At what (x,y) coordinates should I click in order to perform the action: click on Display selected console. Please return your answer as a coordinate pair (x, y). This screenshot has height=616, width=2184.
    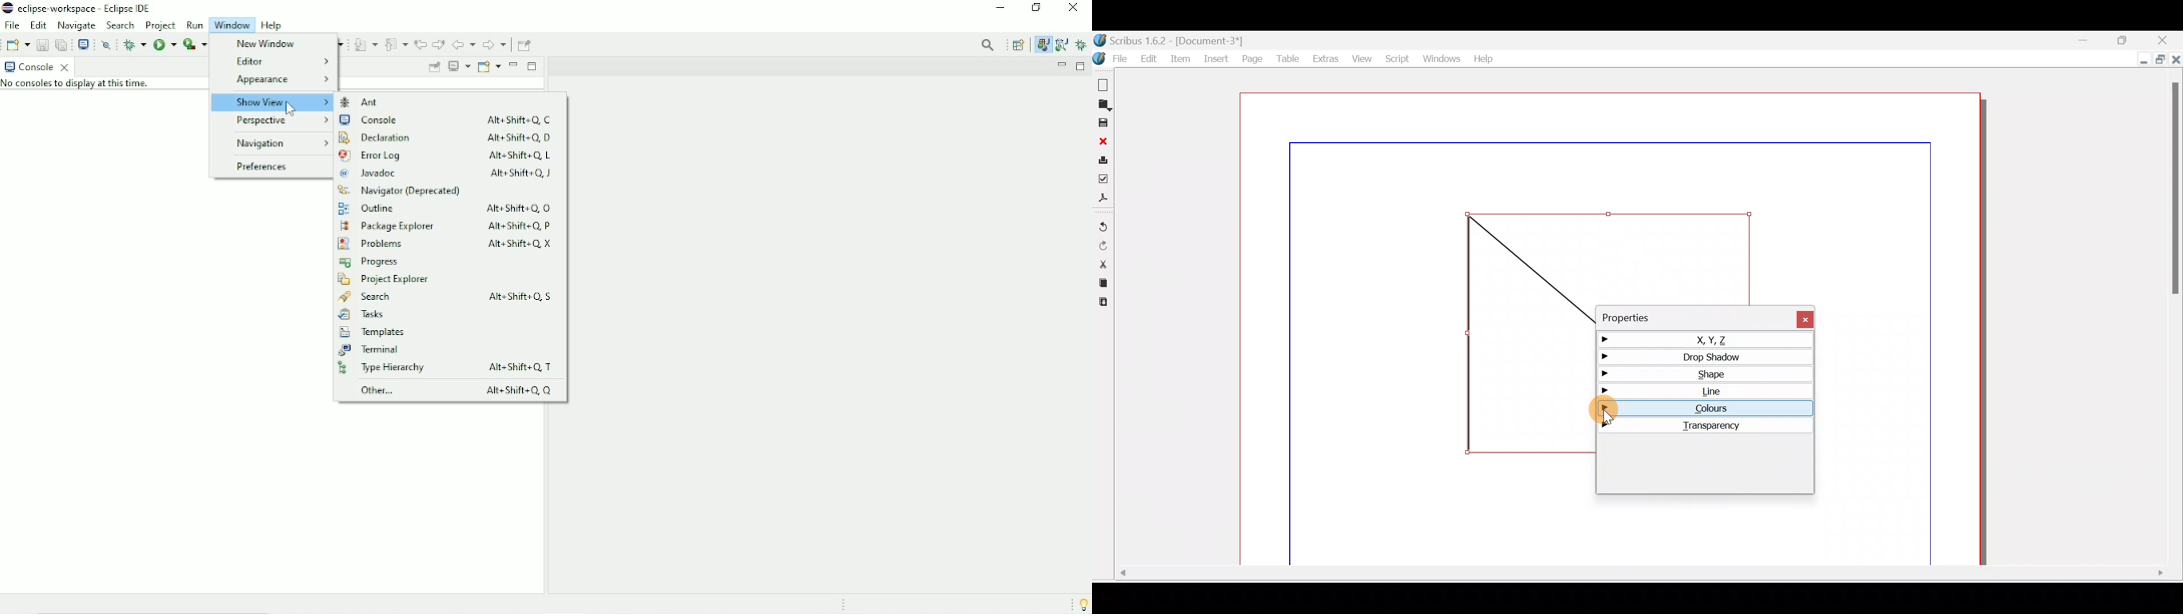
    Looking at the image, I should click on (459, 67).